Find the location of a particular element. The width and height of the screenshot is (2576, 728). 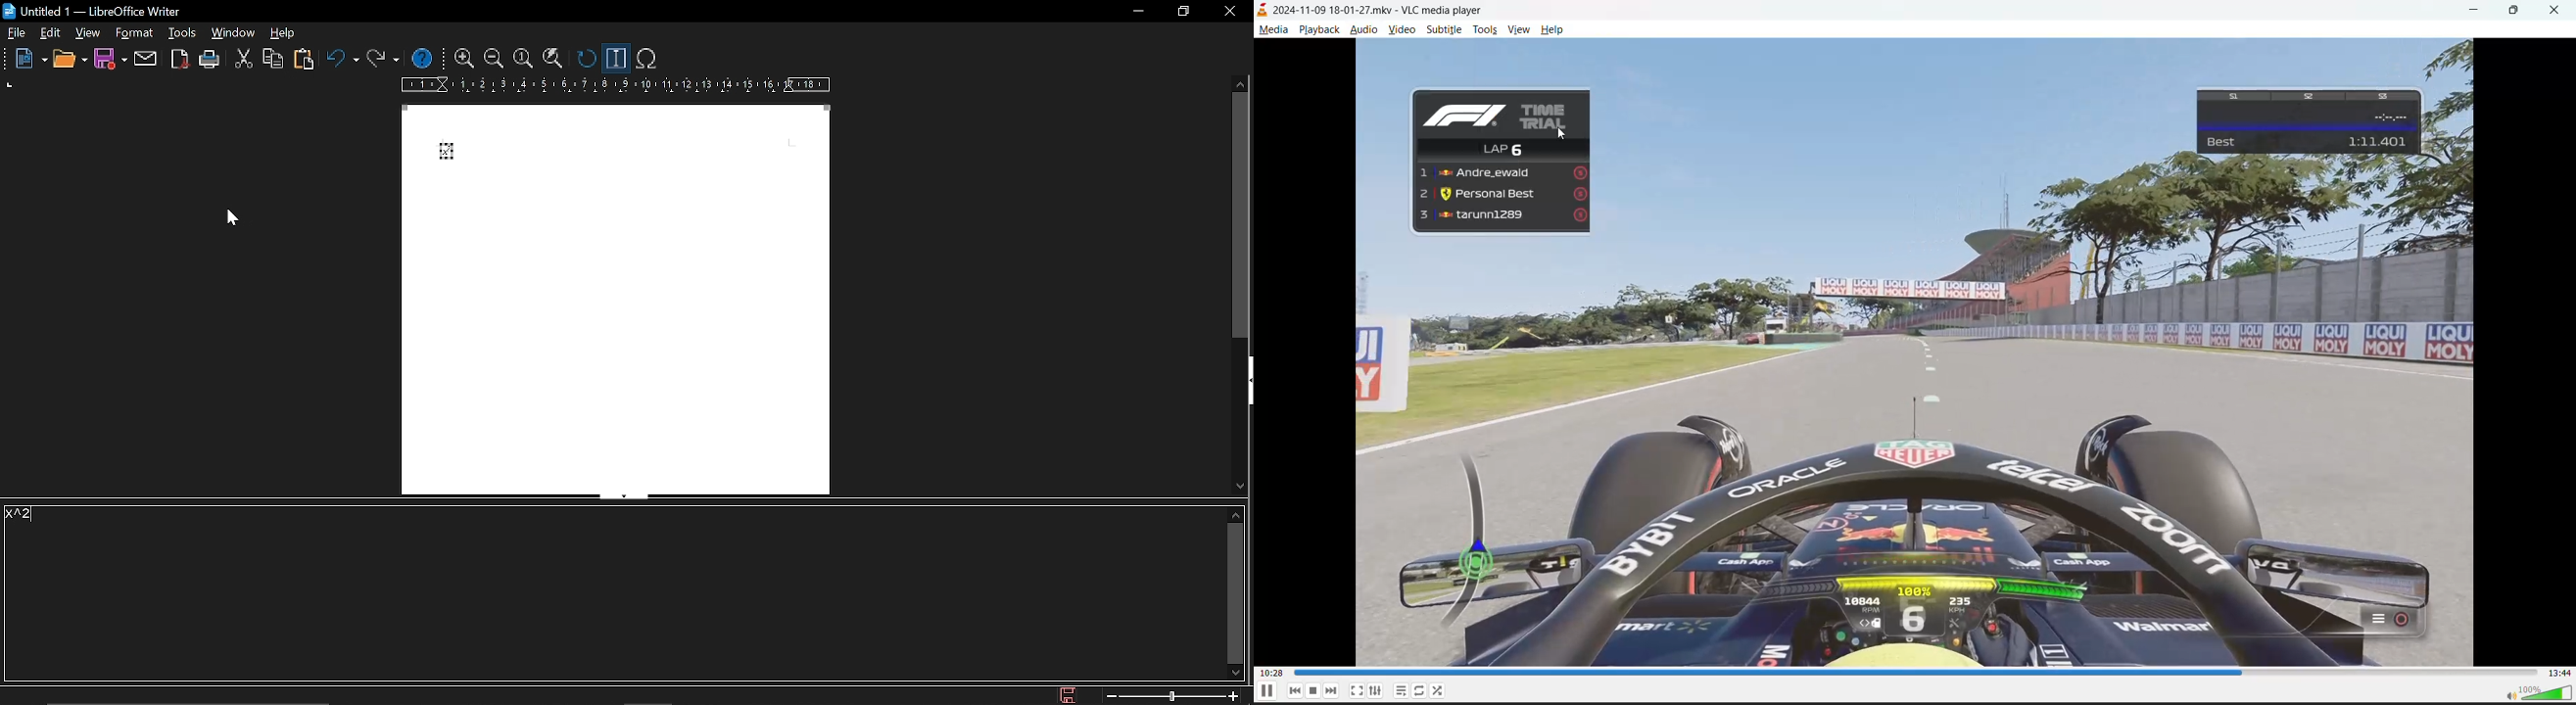

tarunn1289 is located at coordinates (1503, 218).